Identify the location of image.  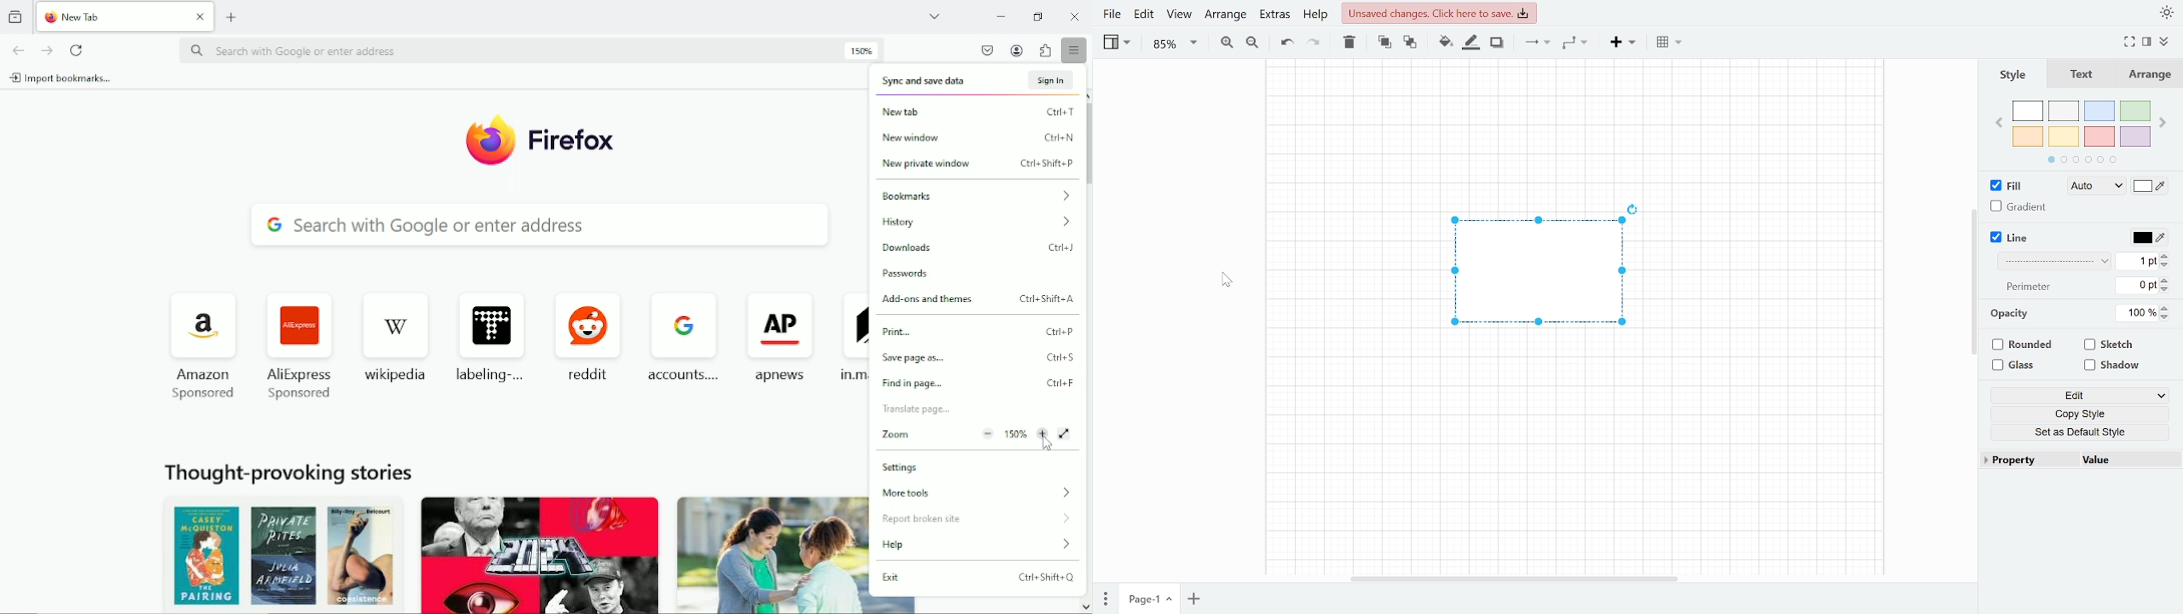
(278, 555).